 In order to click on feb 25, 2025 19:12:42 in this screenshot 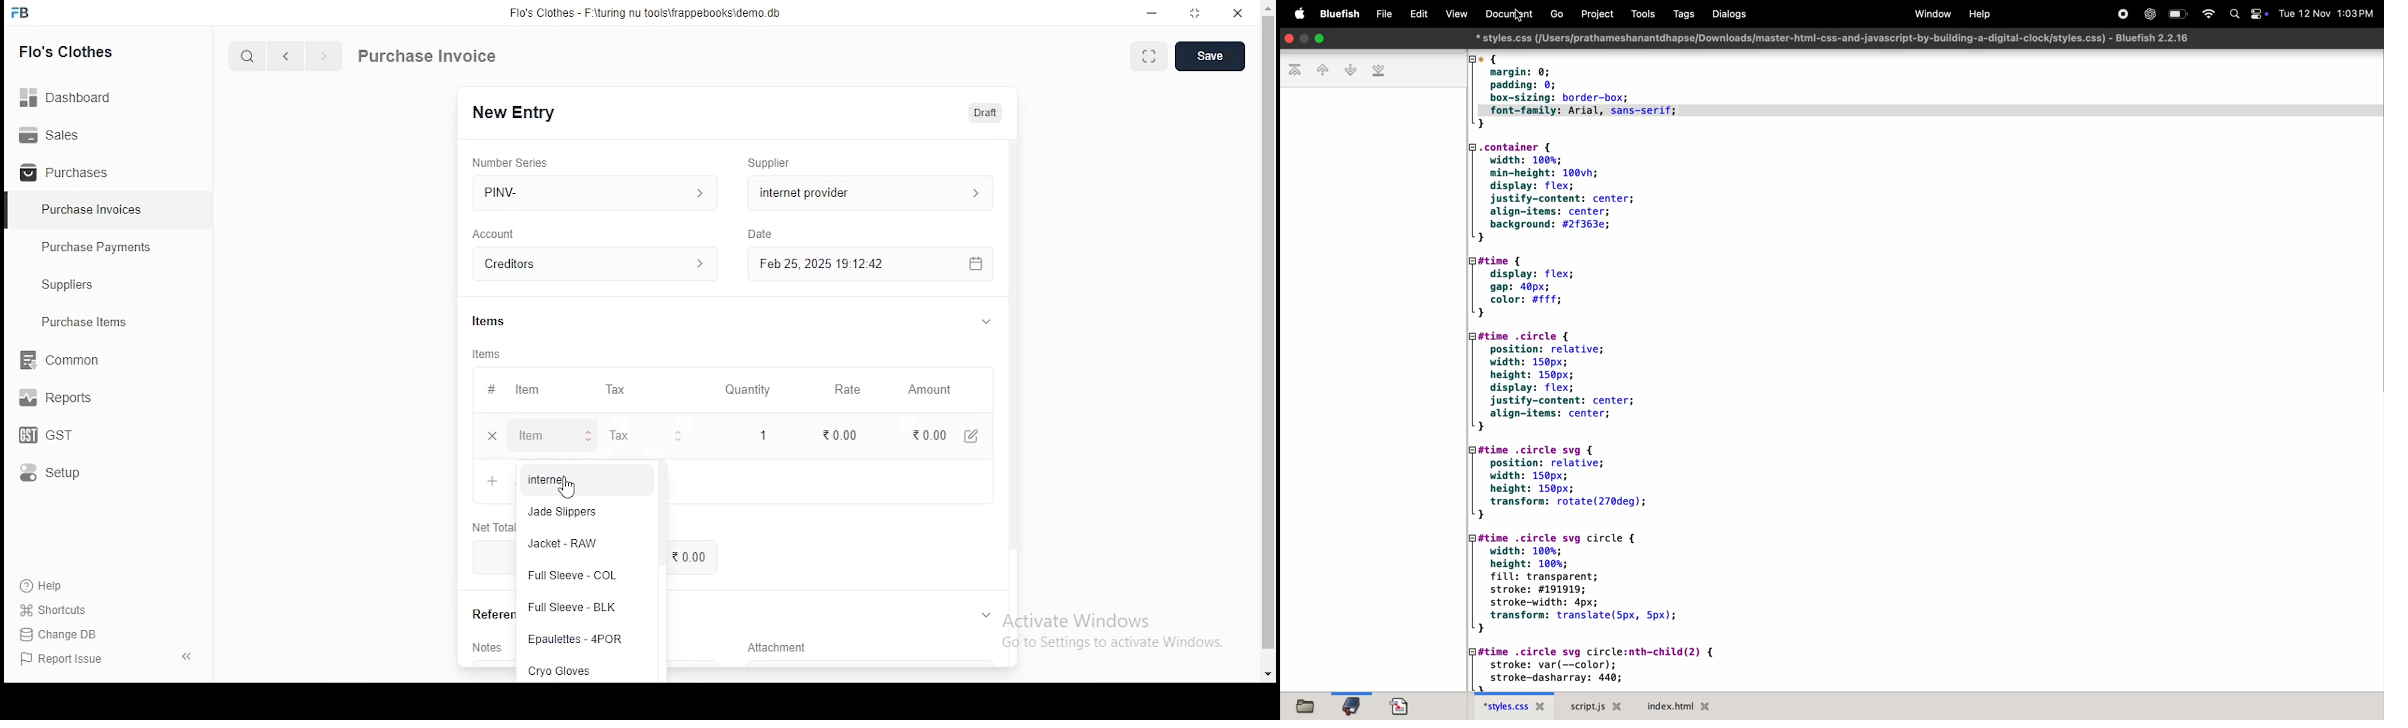, I will do `click(877, 264)`.